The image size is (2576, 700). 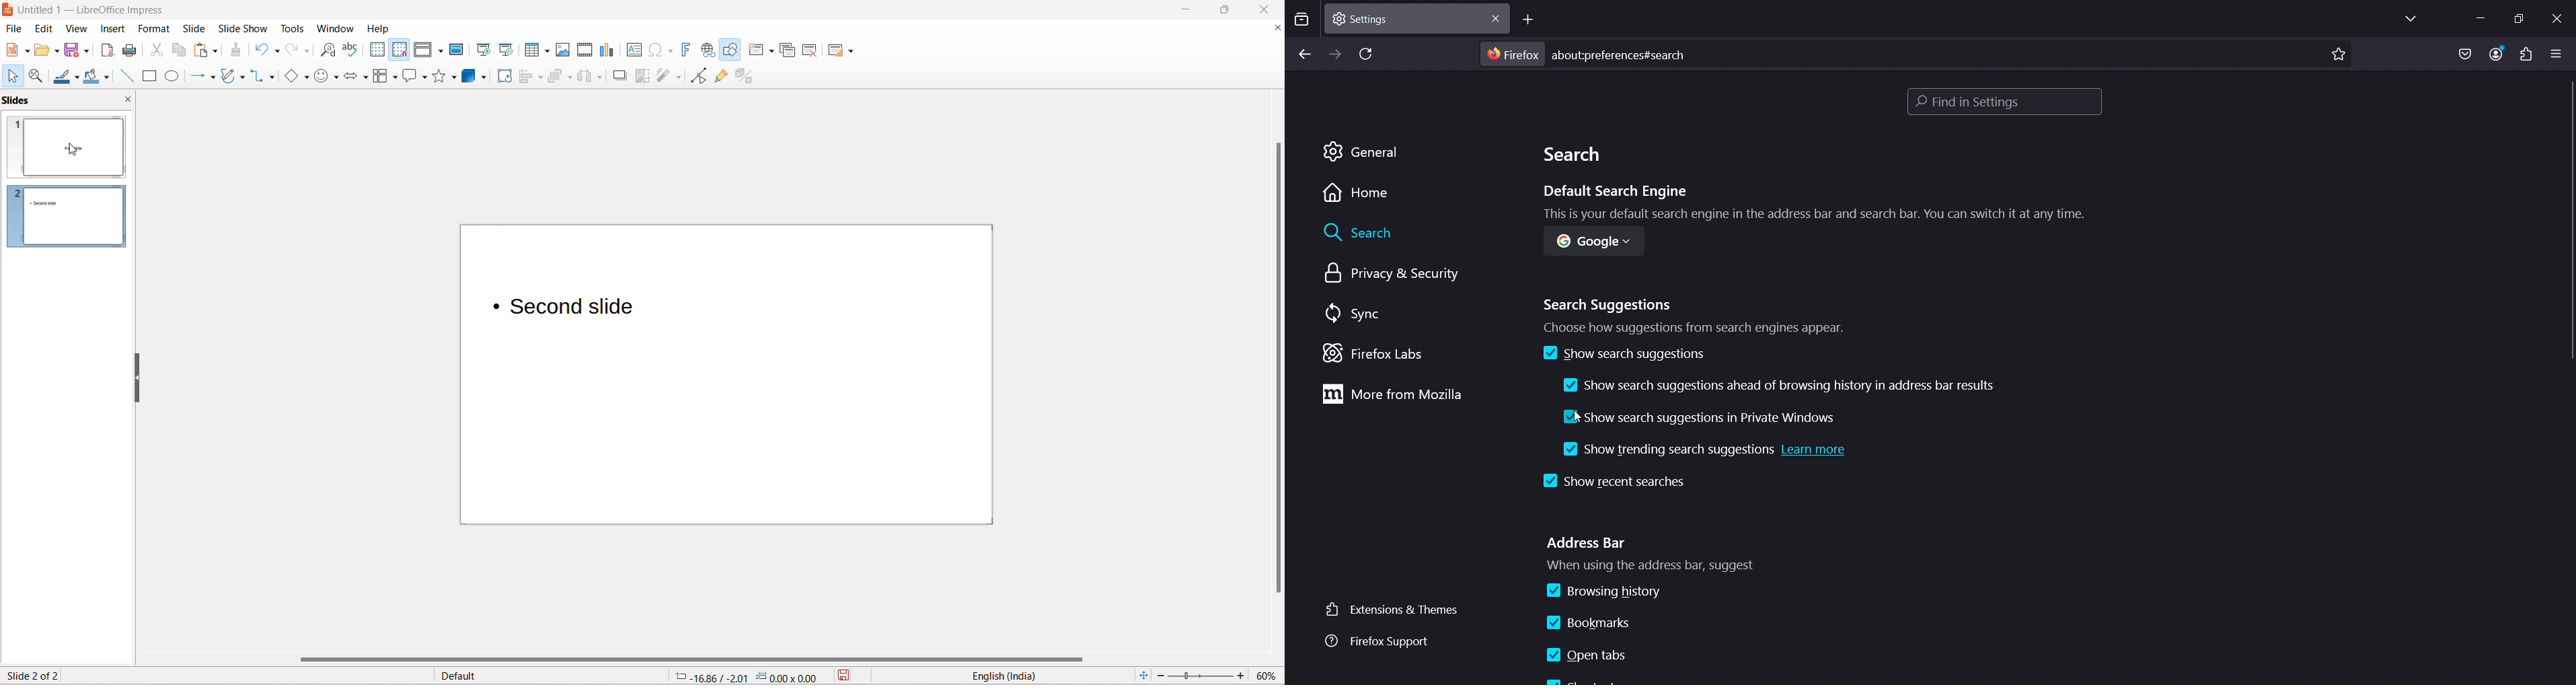 What do you see at coordinates (139, 378) in the screenshot?
I see `resize` at bounding box center [139, 378].